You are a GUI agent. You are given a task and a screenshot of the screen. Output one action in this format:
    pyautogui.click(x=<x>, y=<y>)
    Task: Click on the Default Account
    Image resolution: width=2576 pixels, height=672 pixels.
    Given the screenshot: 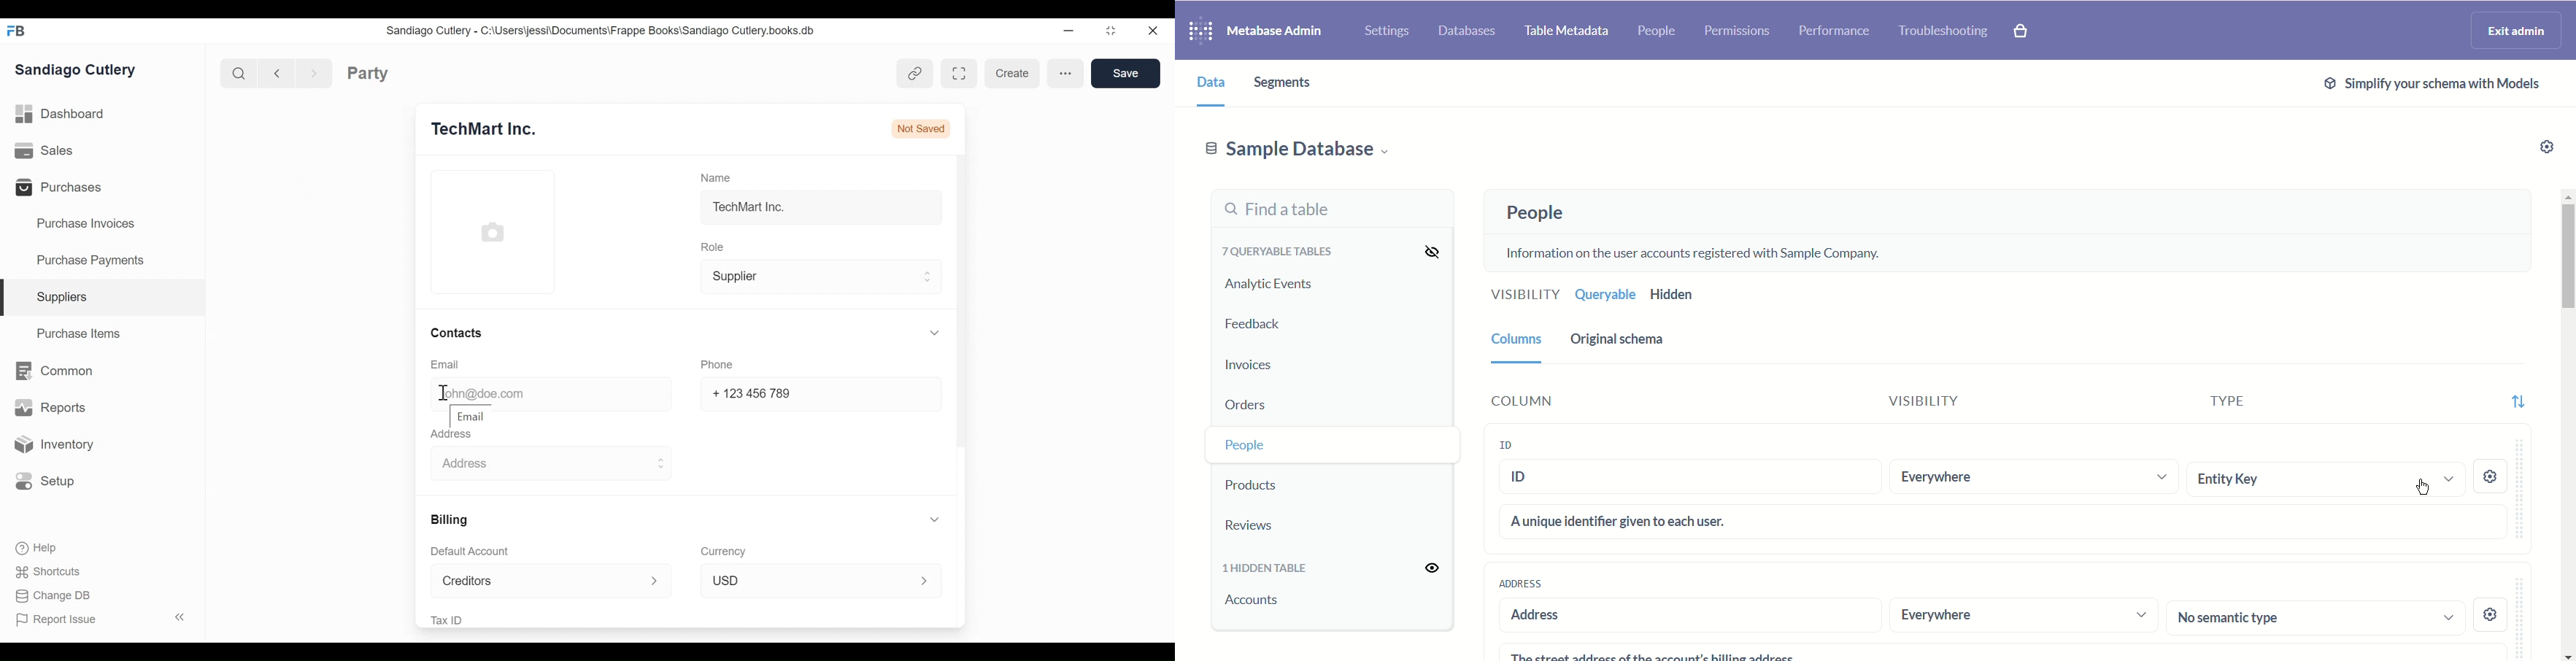 What is the action you would take?
    pyautogui.click(x=475, y=553)
    